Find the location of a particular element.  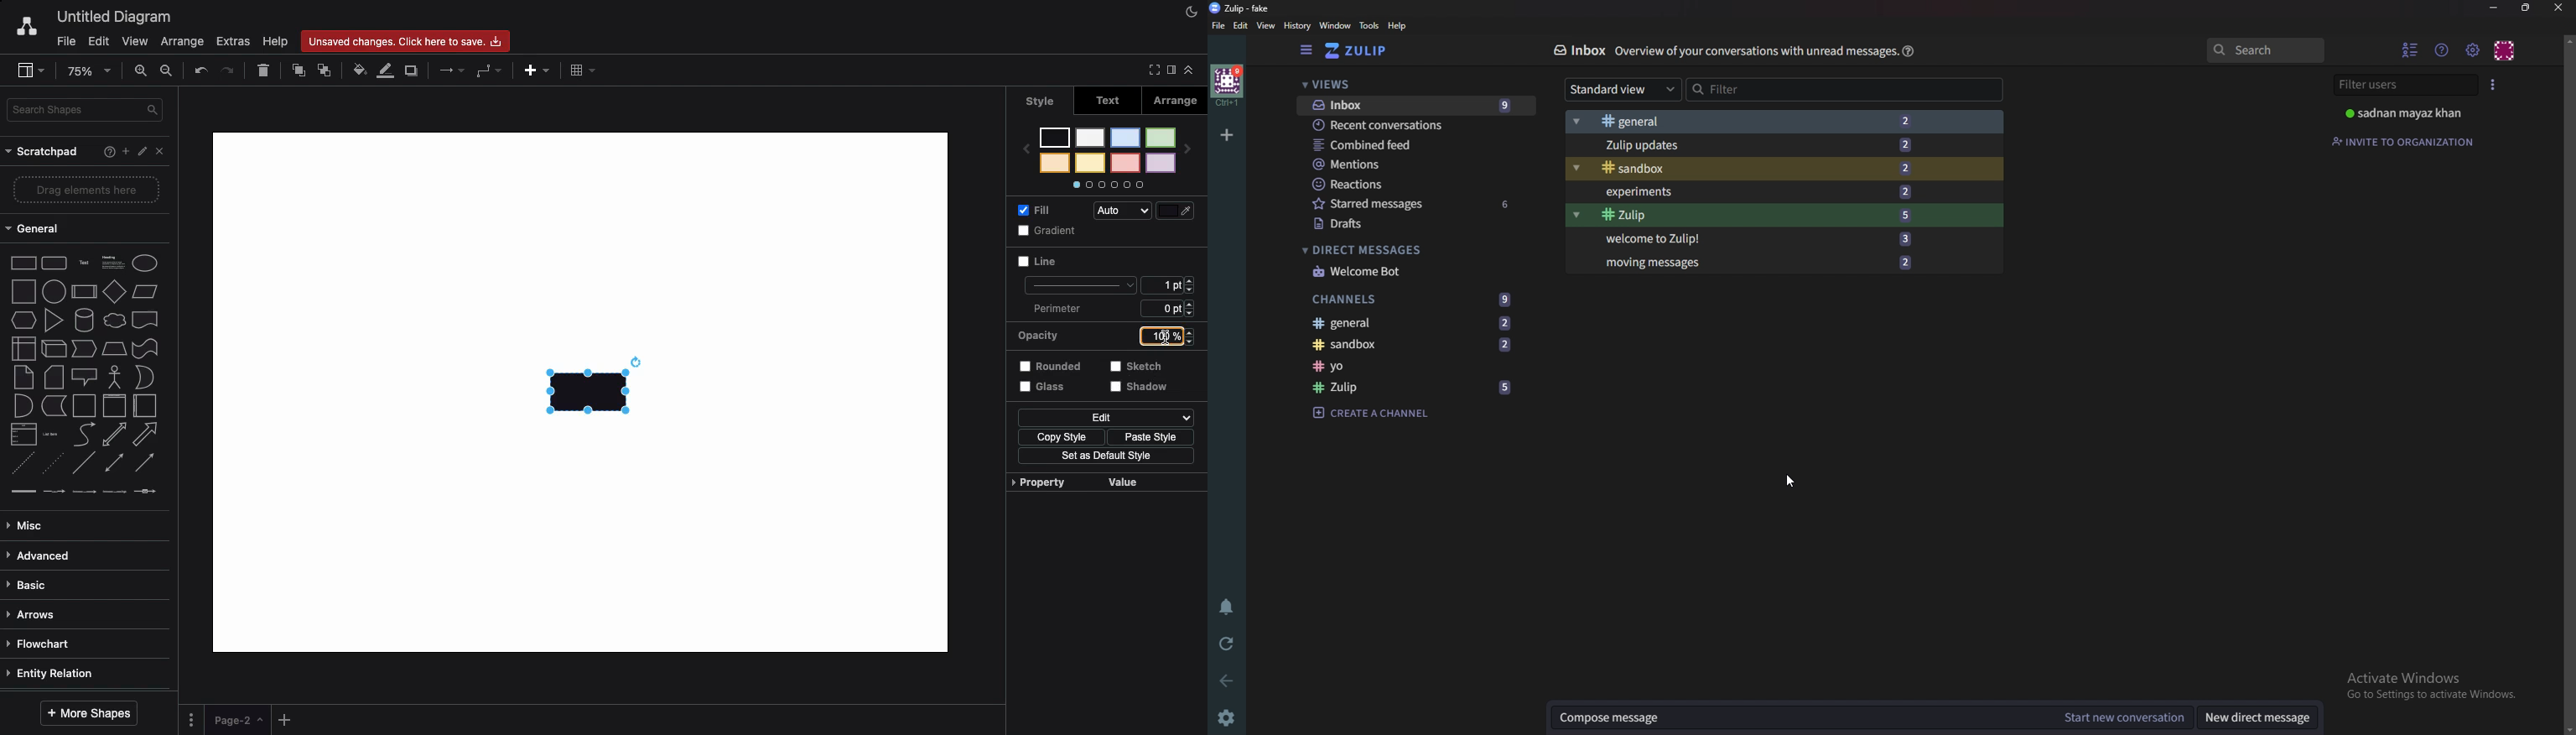

Scroll bar is located at coordinates (2570, 382).